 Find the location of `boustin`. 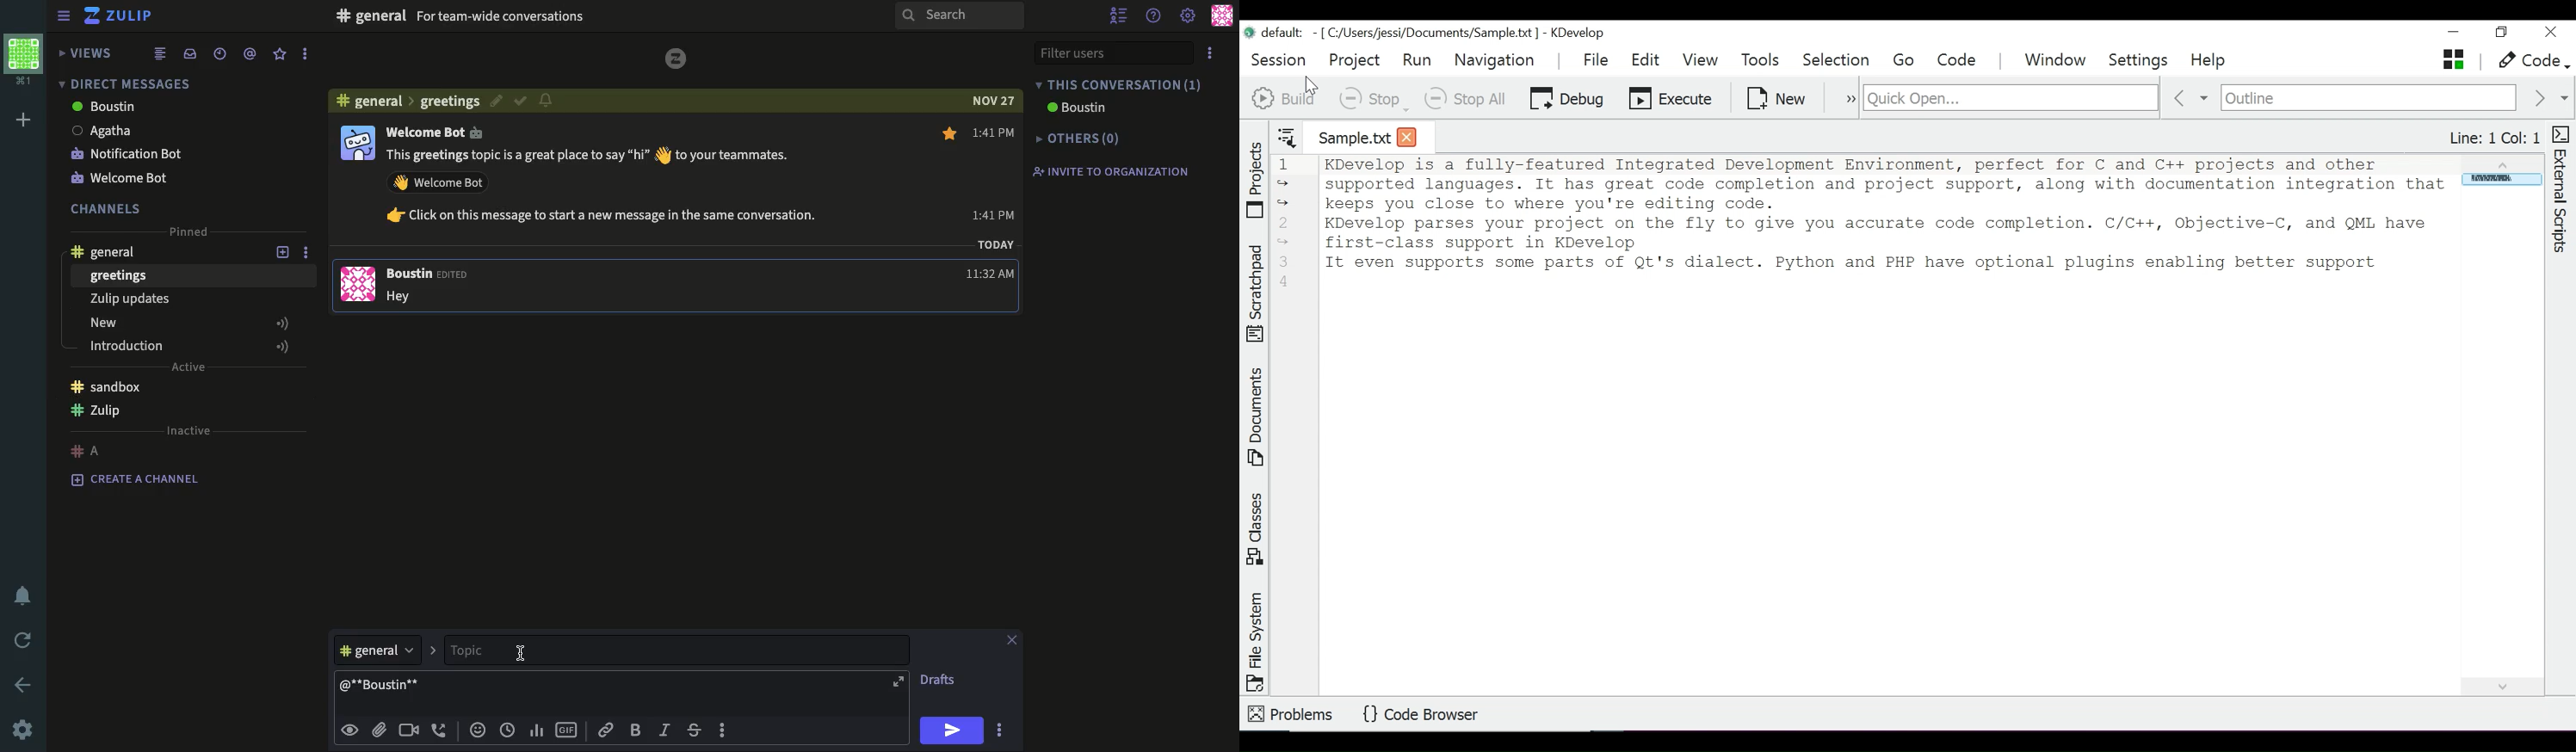

boustin is located at coordinates (103, 108).